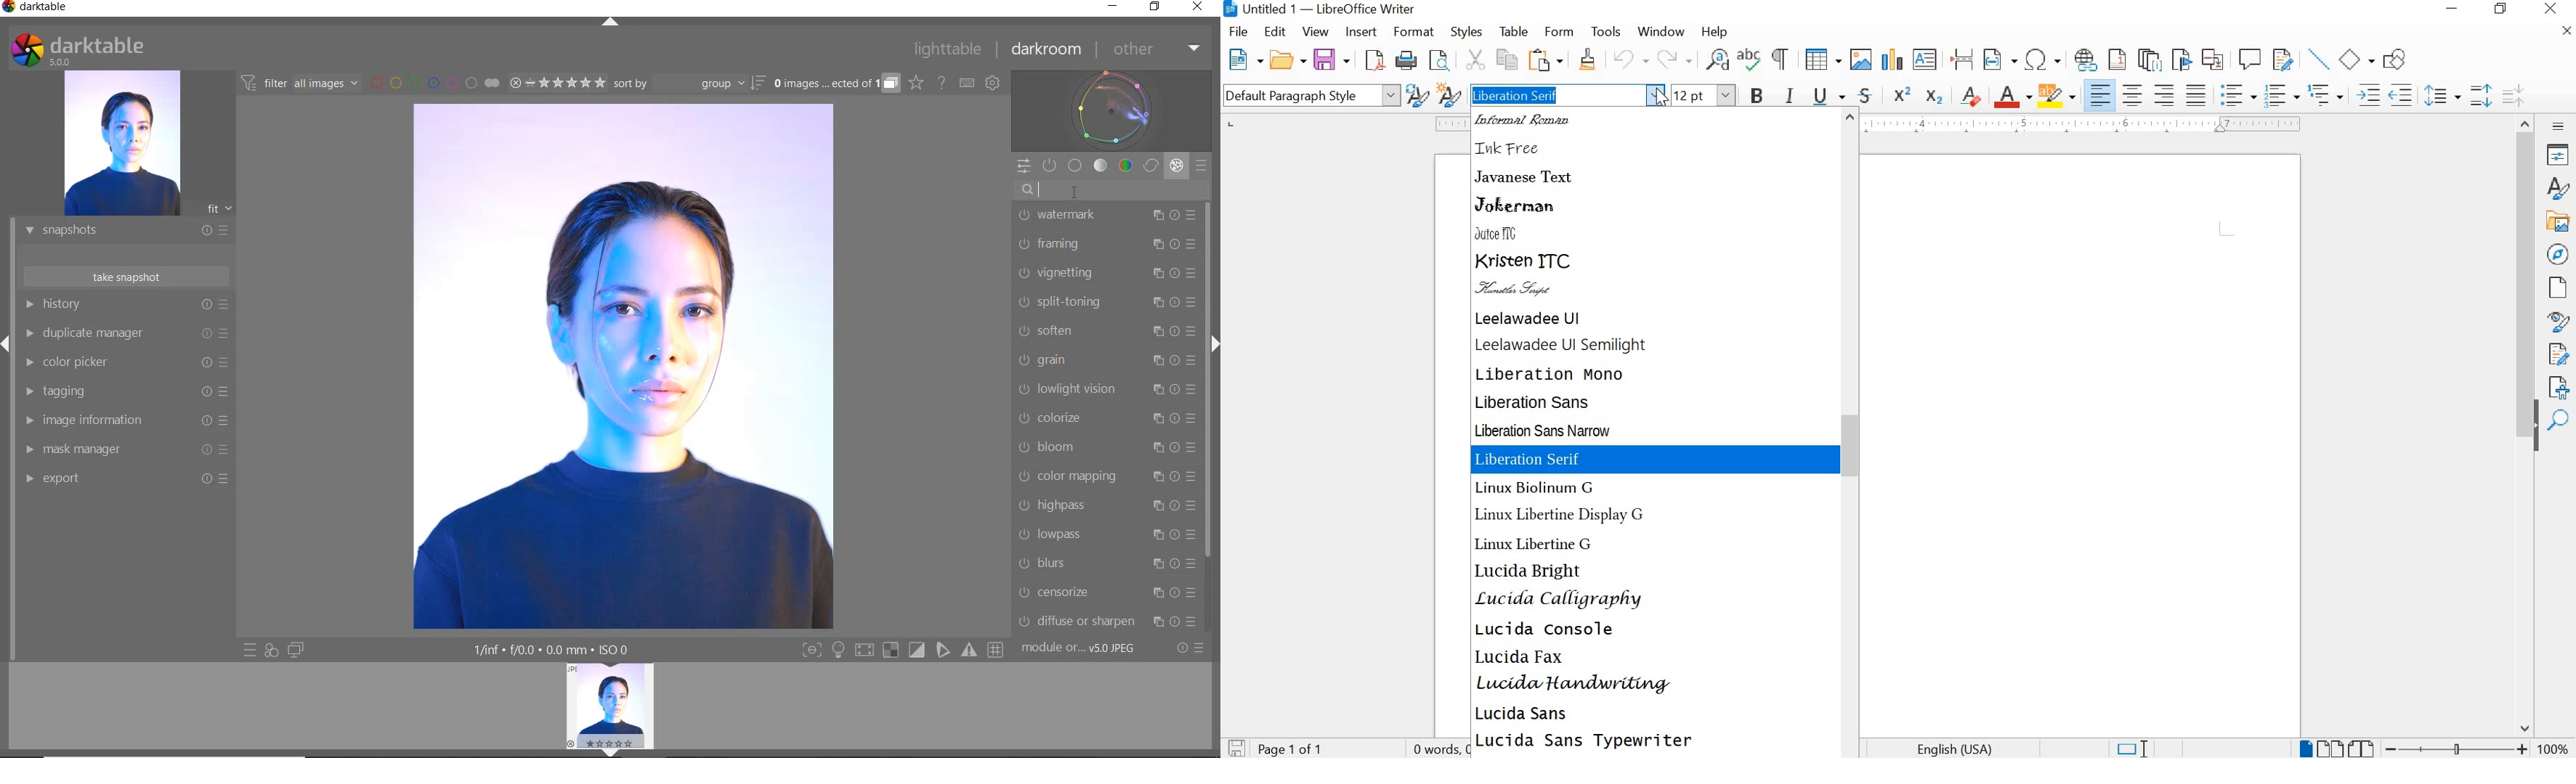 The height and width of the screenshot is (784, 2576). I want to click on LIGHTTABLE, so click(948, 52).